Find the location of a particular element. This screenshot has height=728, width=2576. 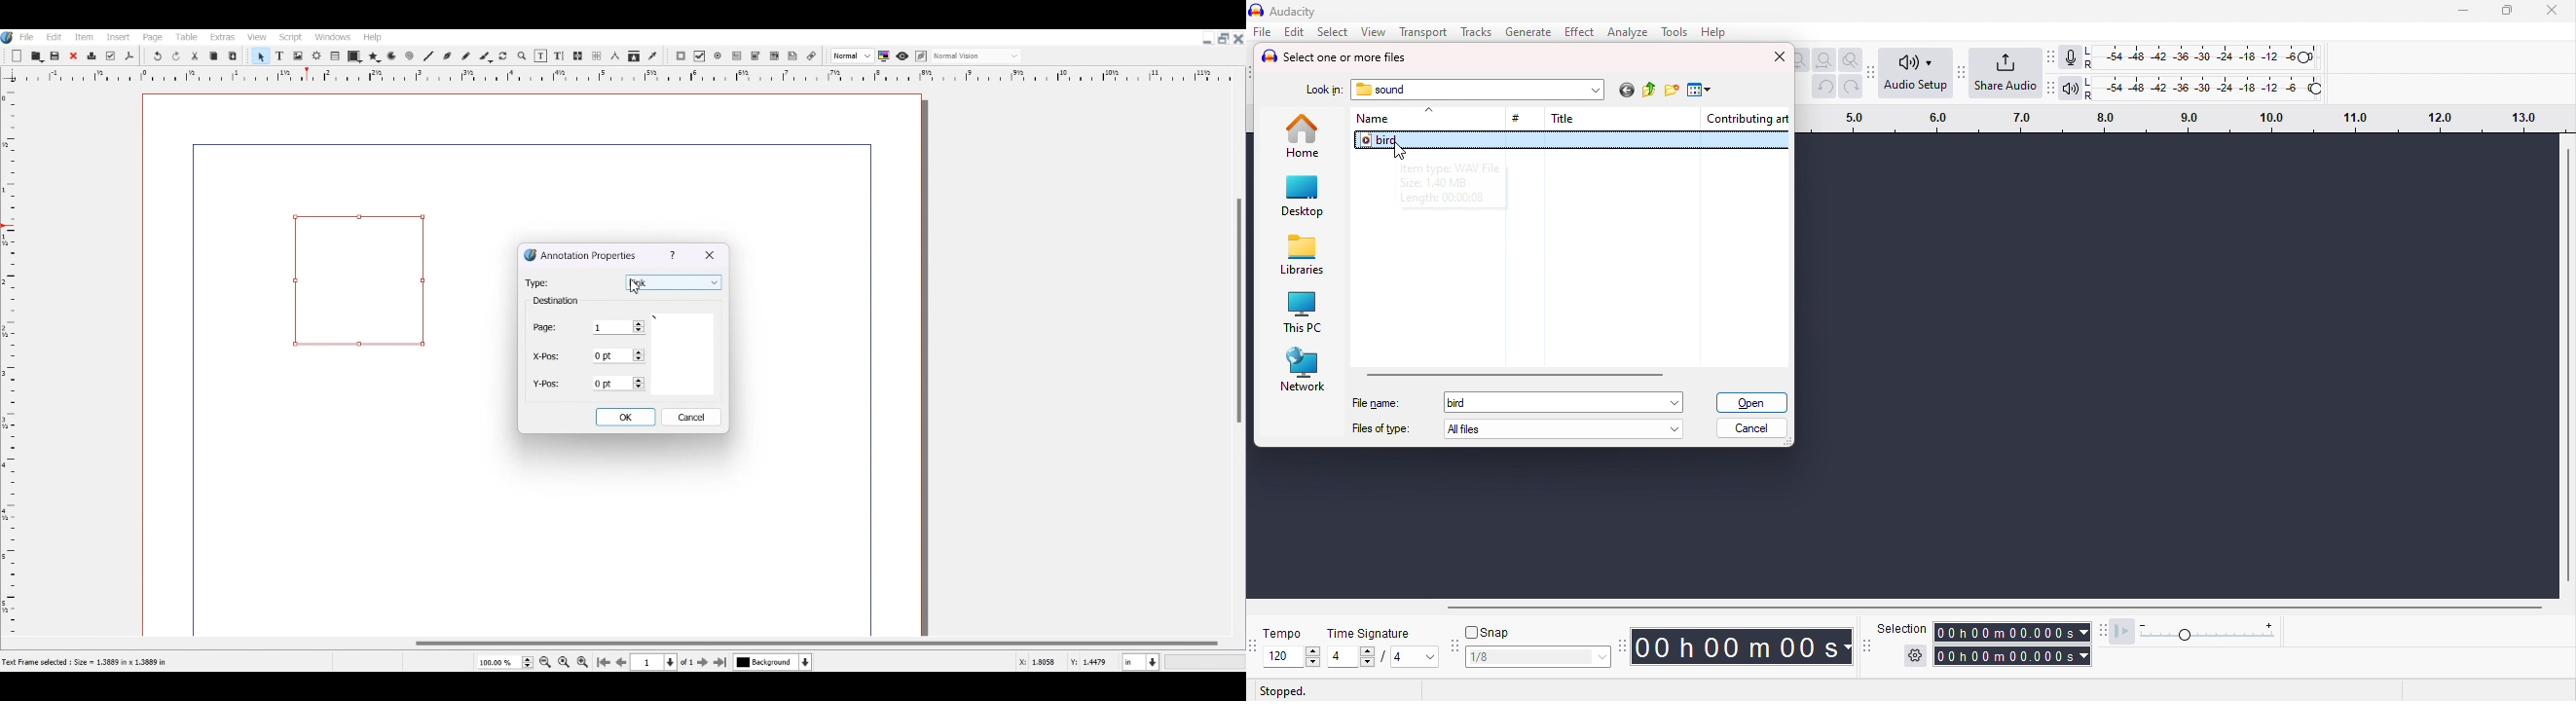

select one more more files is located at coordinates (1335, 57).